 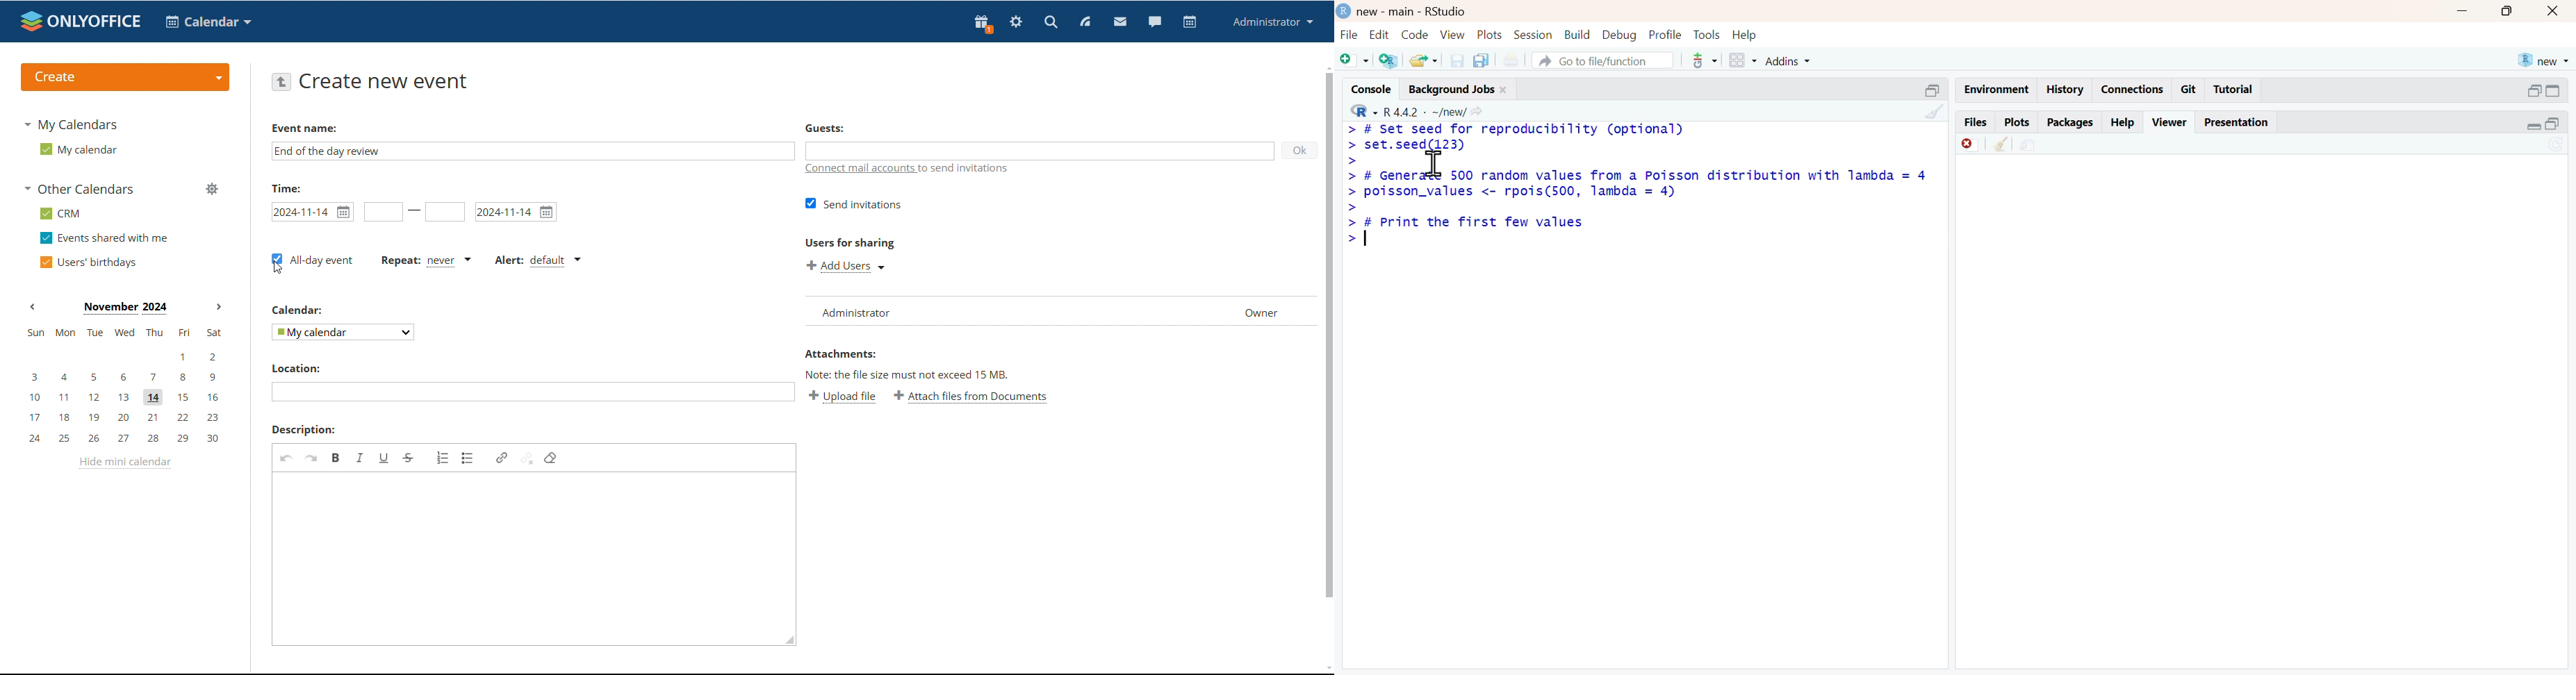 I want to click on edit, so click(x=1379, y=34).